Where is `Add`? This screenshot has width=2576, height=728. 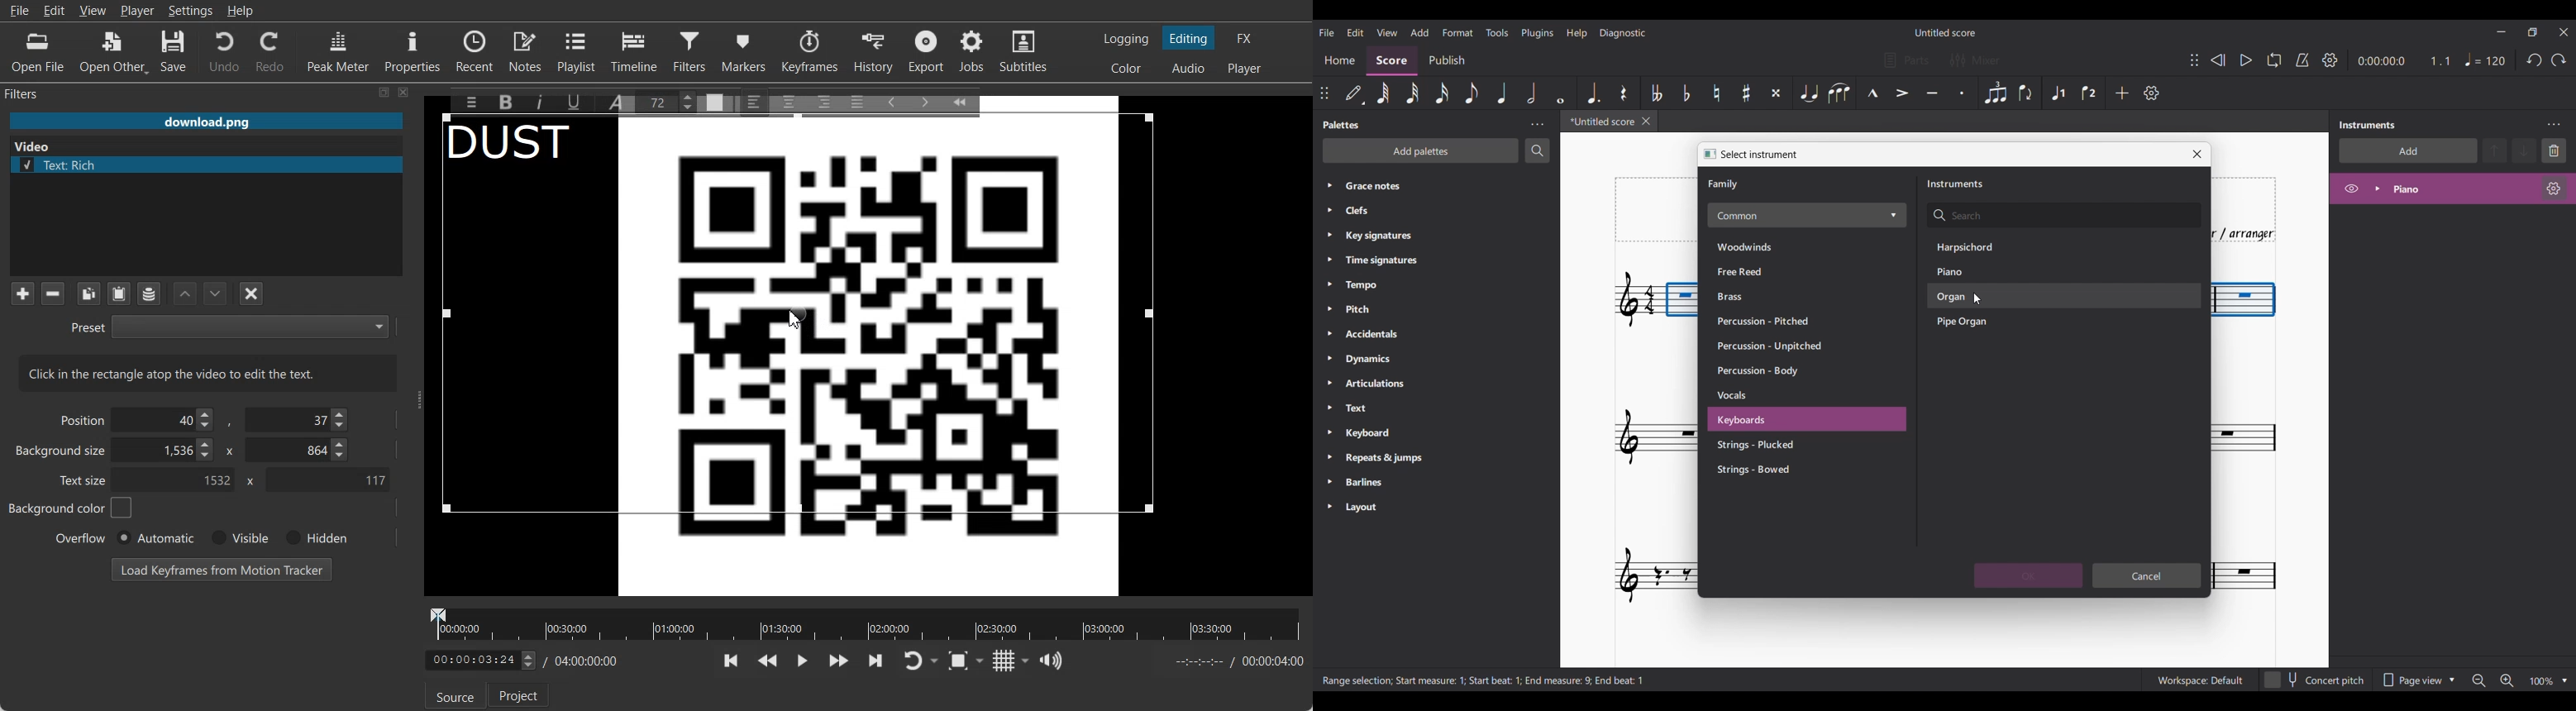 Add is located at coordinates (2123, 93).